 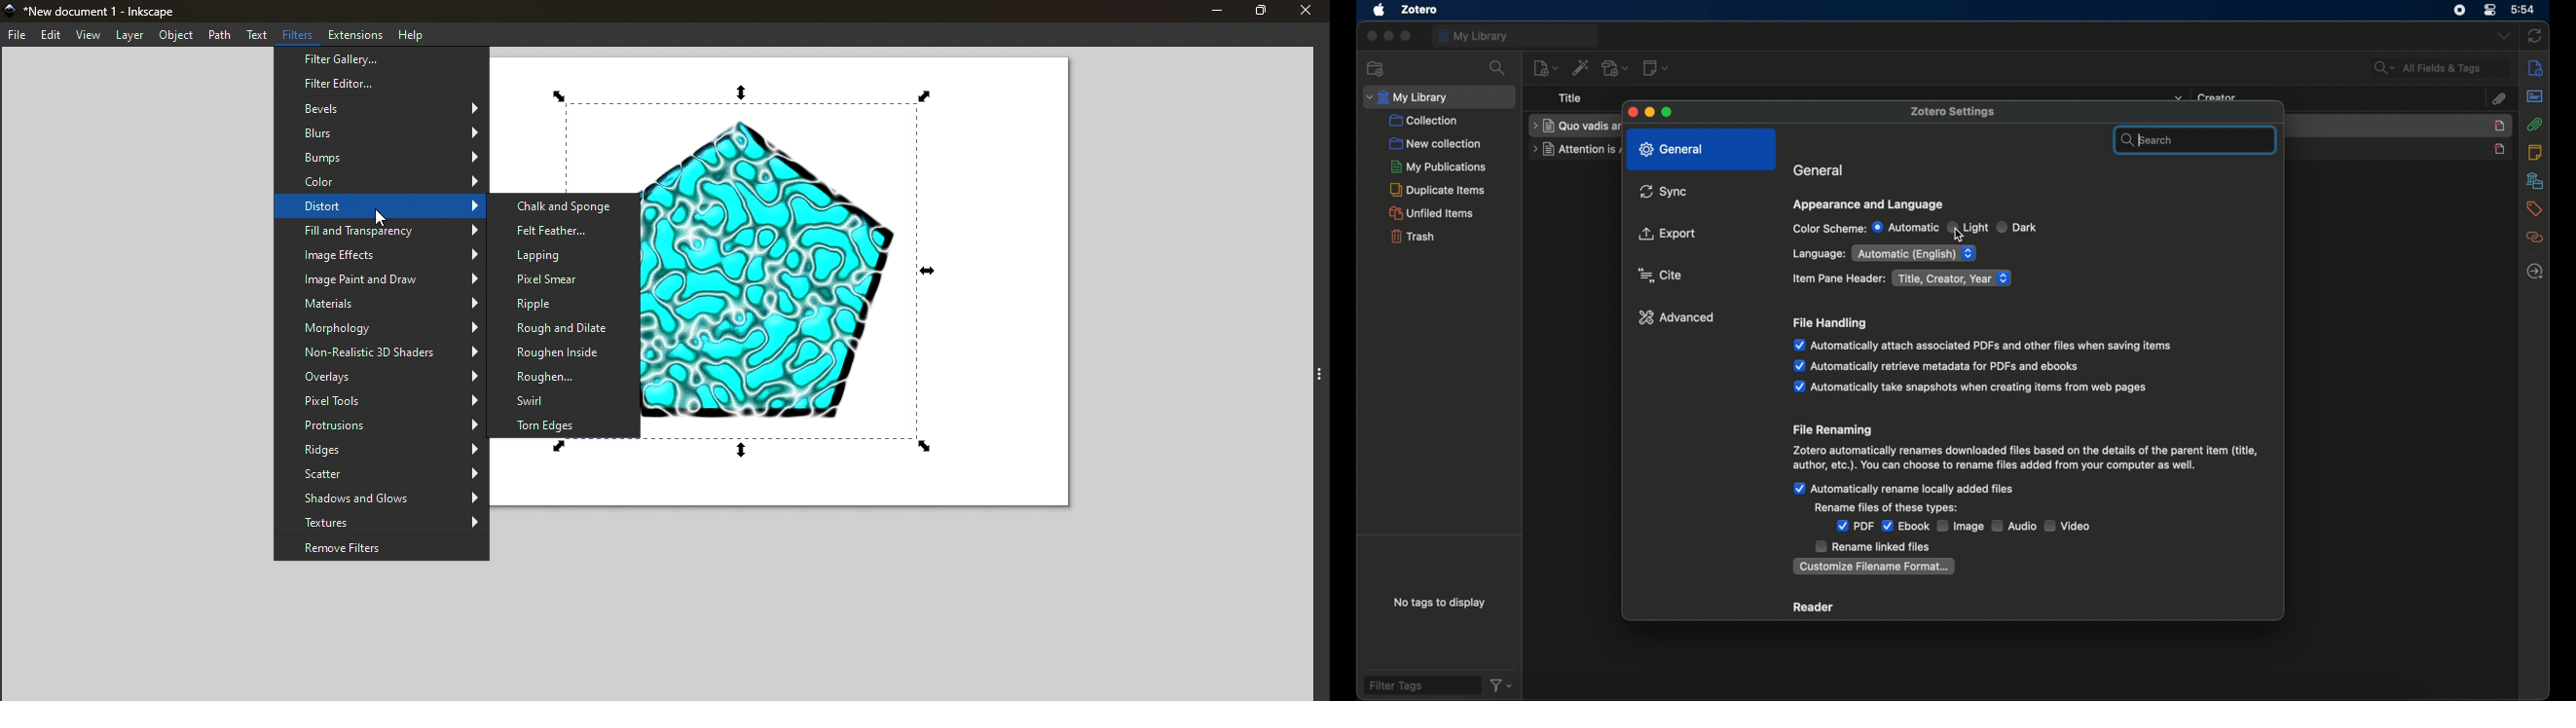 I want to click on add items by identifier, so click(x=1580, y=68).